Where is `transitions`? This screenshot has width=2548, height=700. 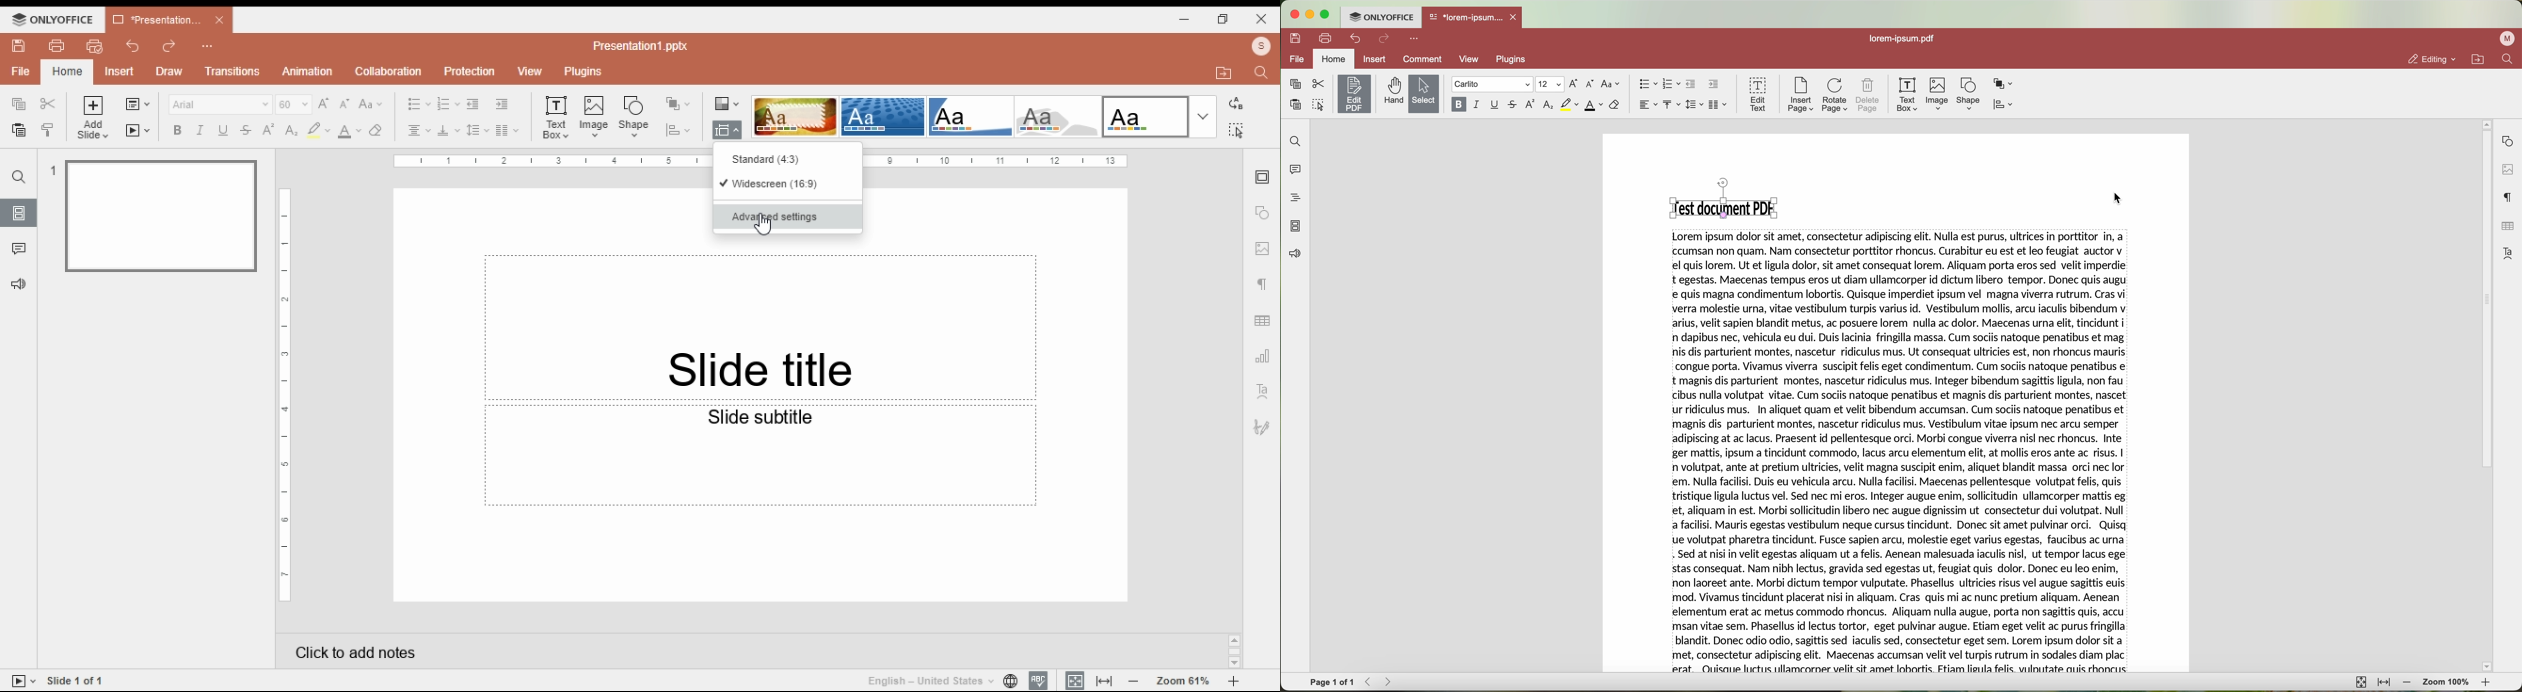 transitions is located at coordinates (232, 71).